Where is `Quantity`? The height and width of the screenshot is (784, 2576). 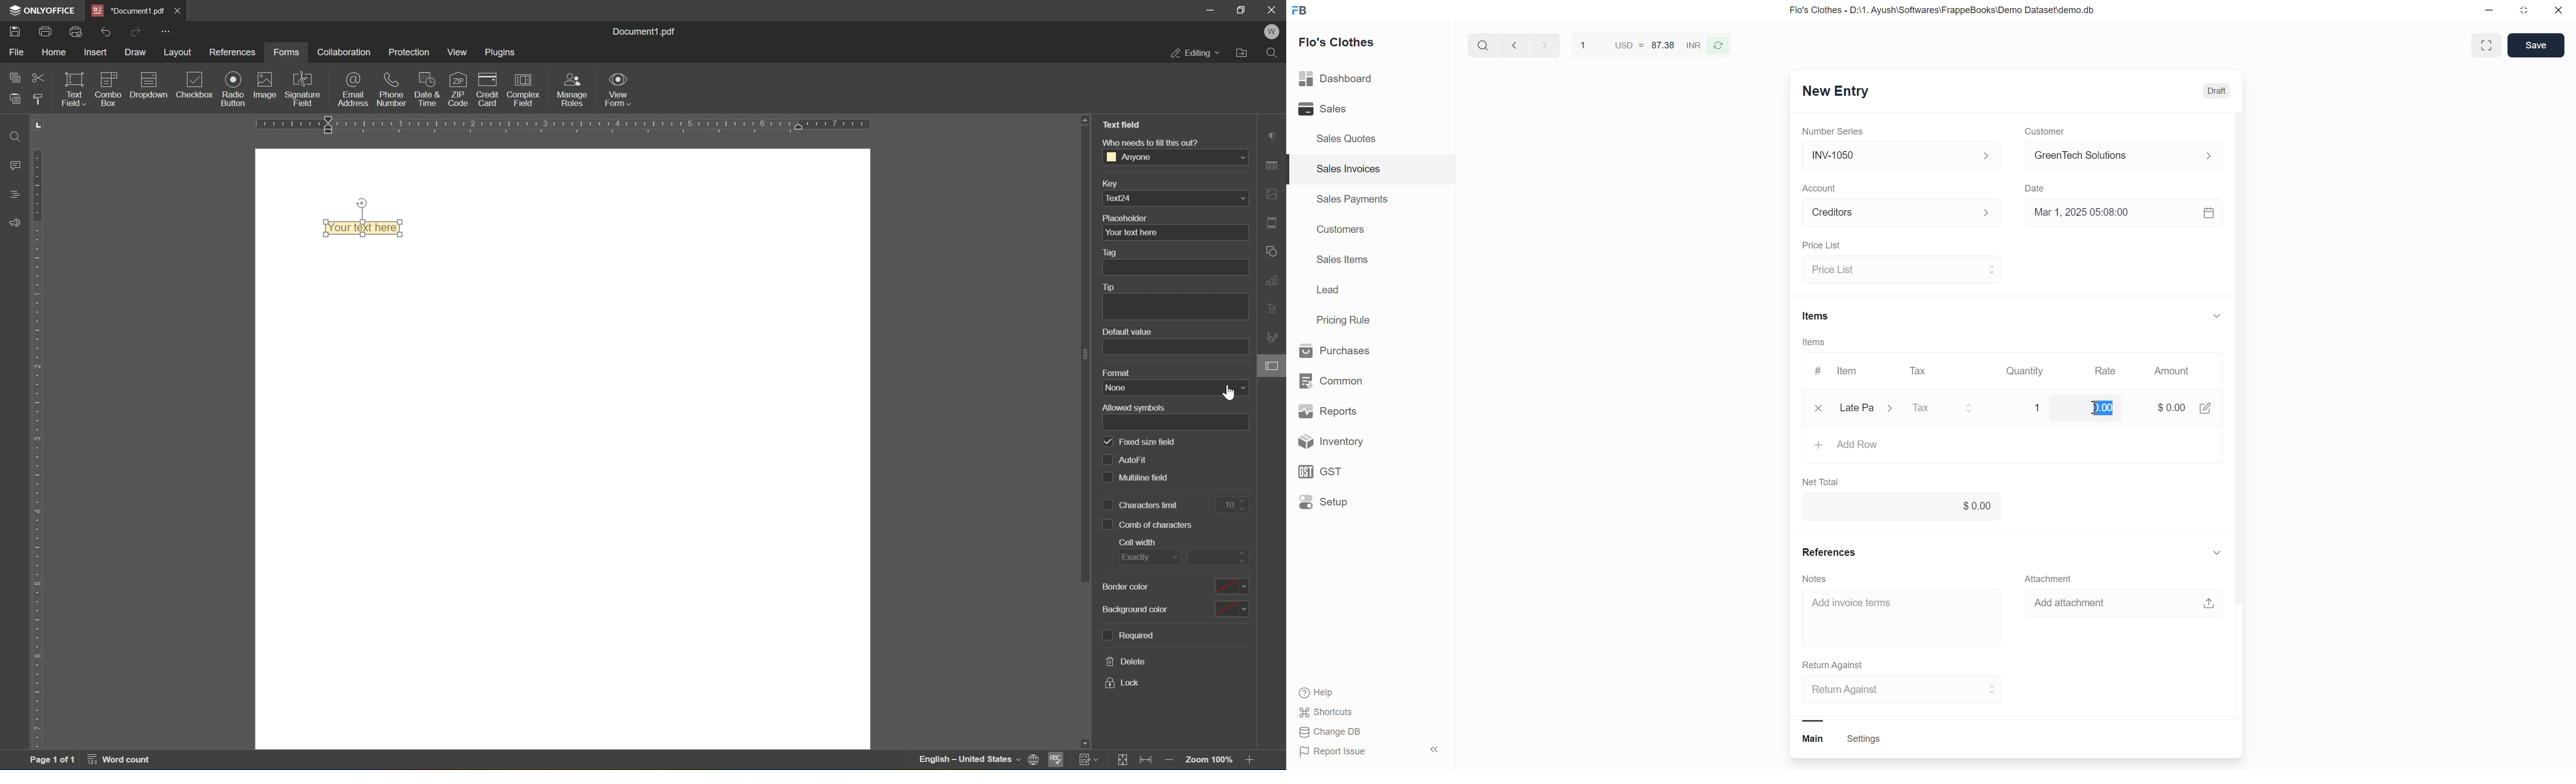
Quantity is located at coordinates (2039, 408).